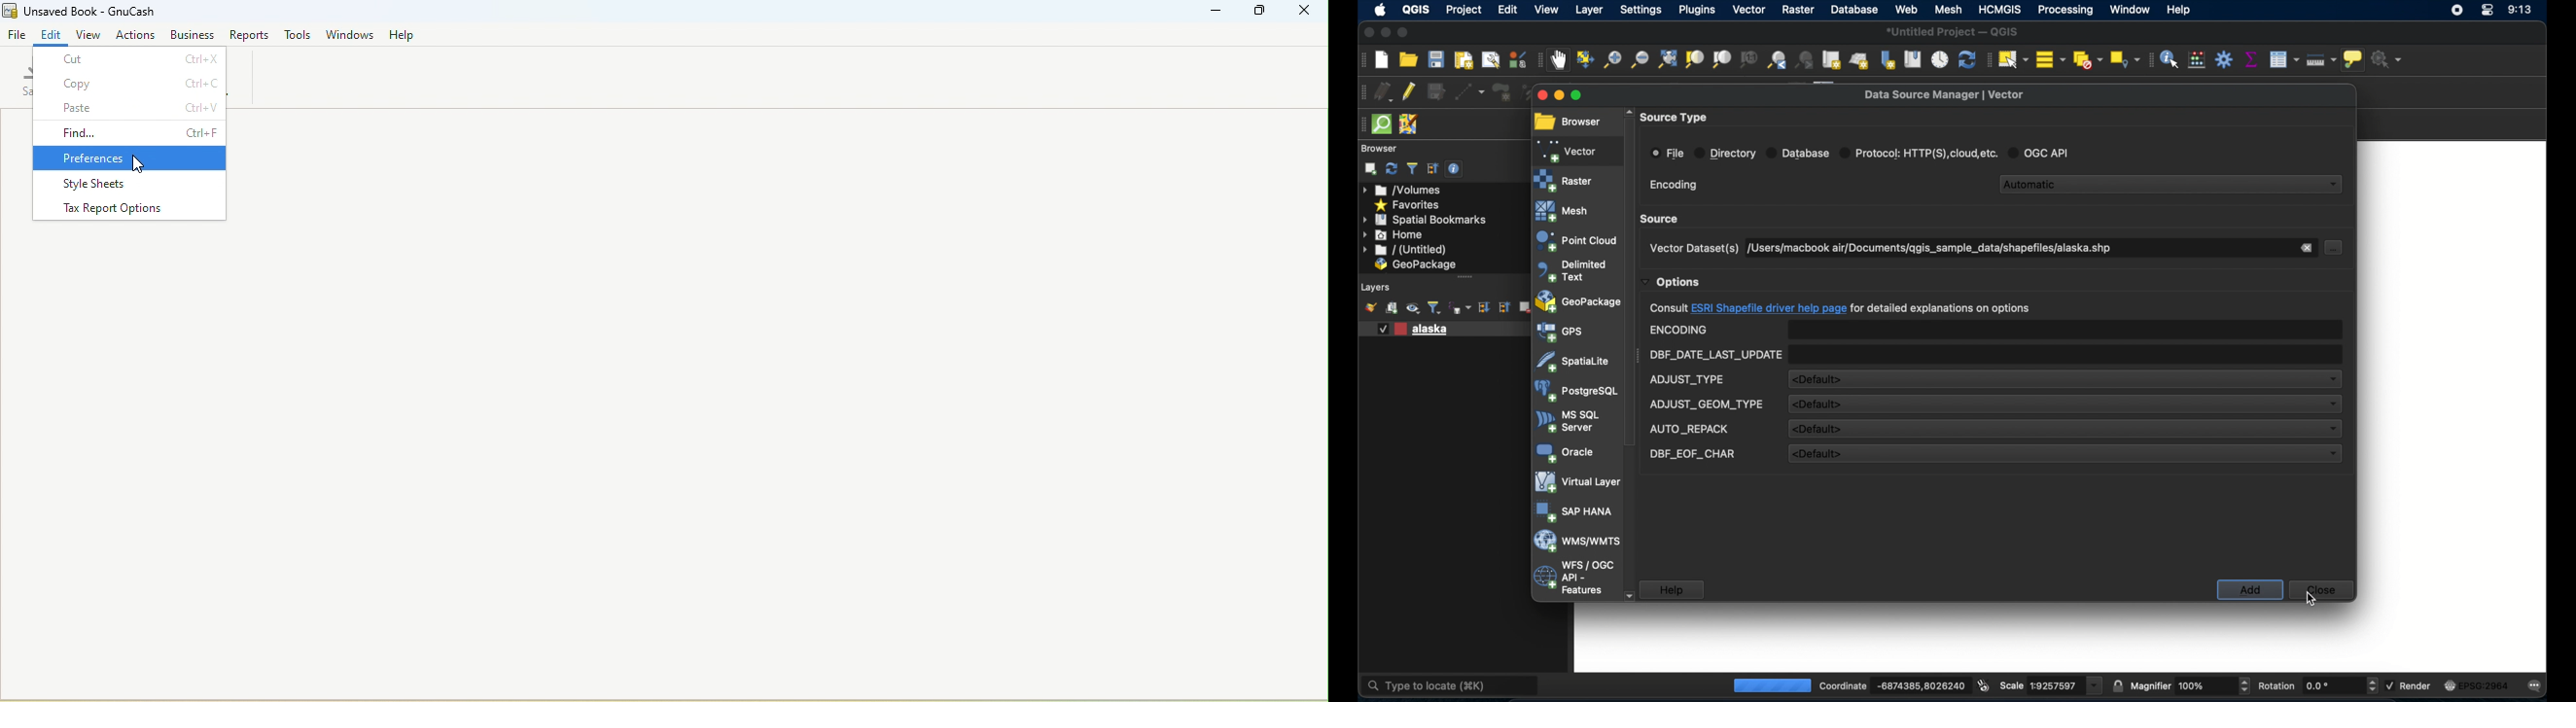 The width and height of the screenshot is (2576, 728). I want to click on Preferences, so click(128, 158).